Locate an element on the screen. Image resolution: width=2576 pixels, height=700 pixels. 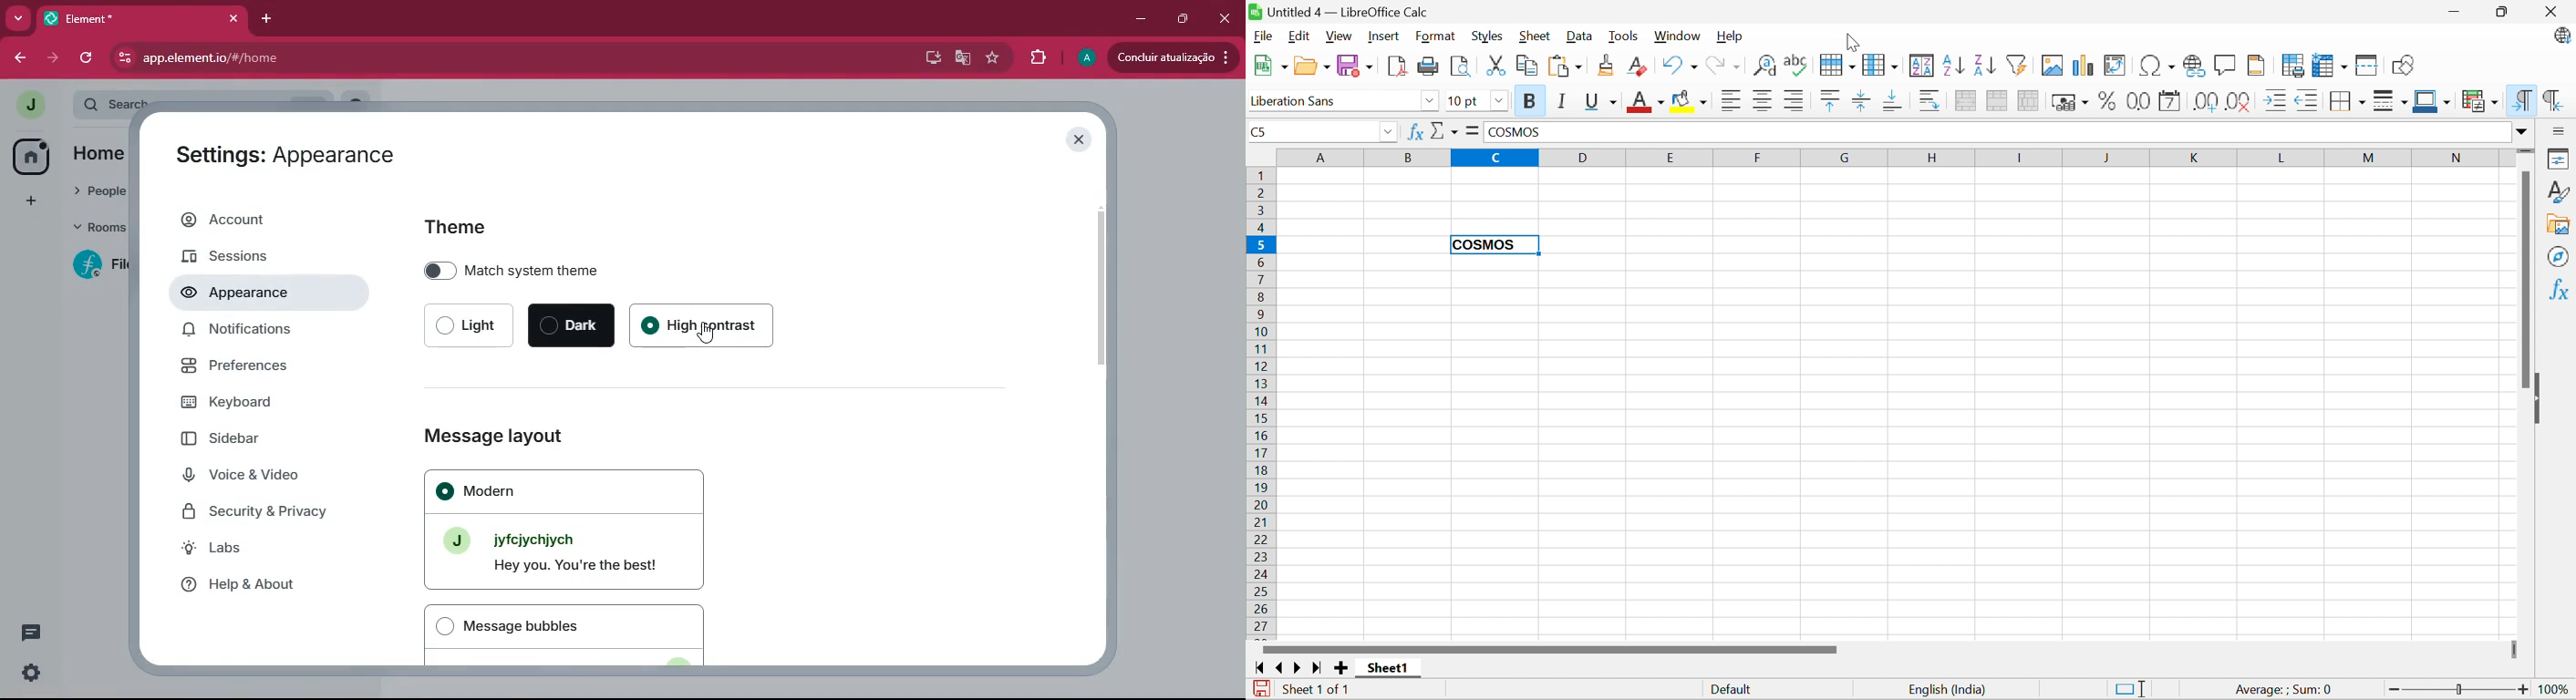
Slider is located at coordinates (2460, 689).